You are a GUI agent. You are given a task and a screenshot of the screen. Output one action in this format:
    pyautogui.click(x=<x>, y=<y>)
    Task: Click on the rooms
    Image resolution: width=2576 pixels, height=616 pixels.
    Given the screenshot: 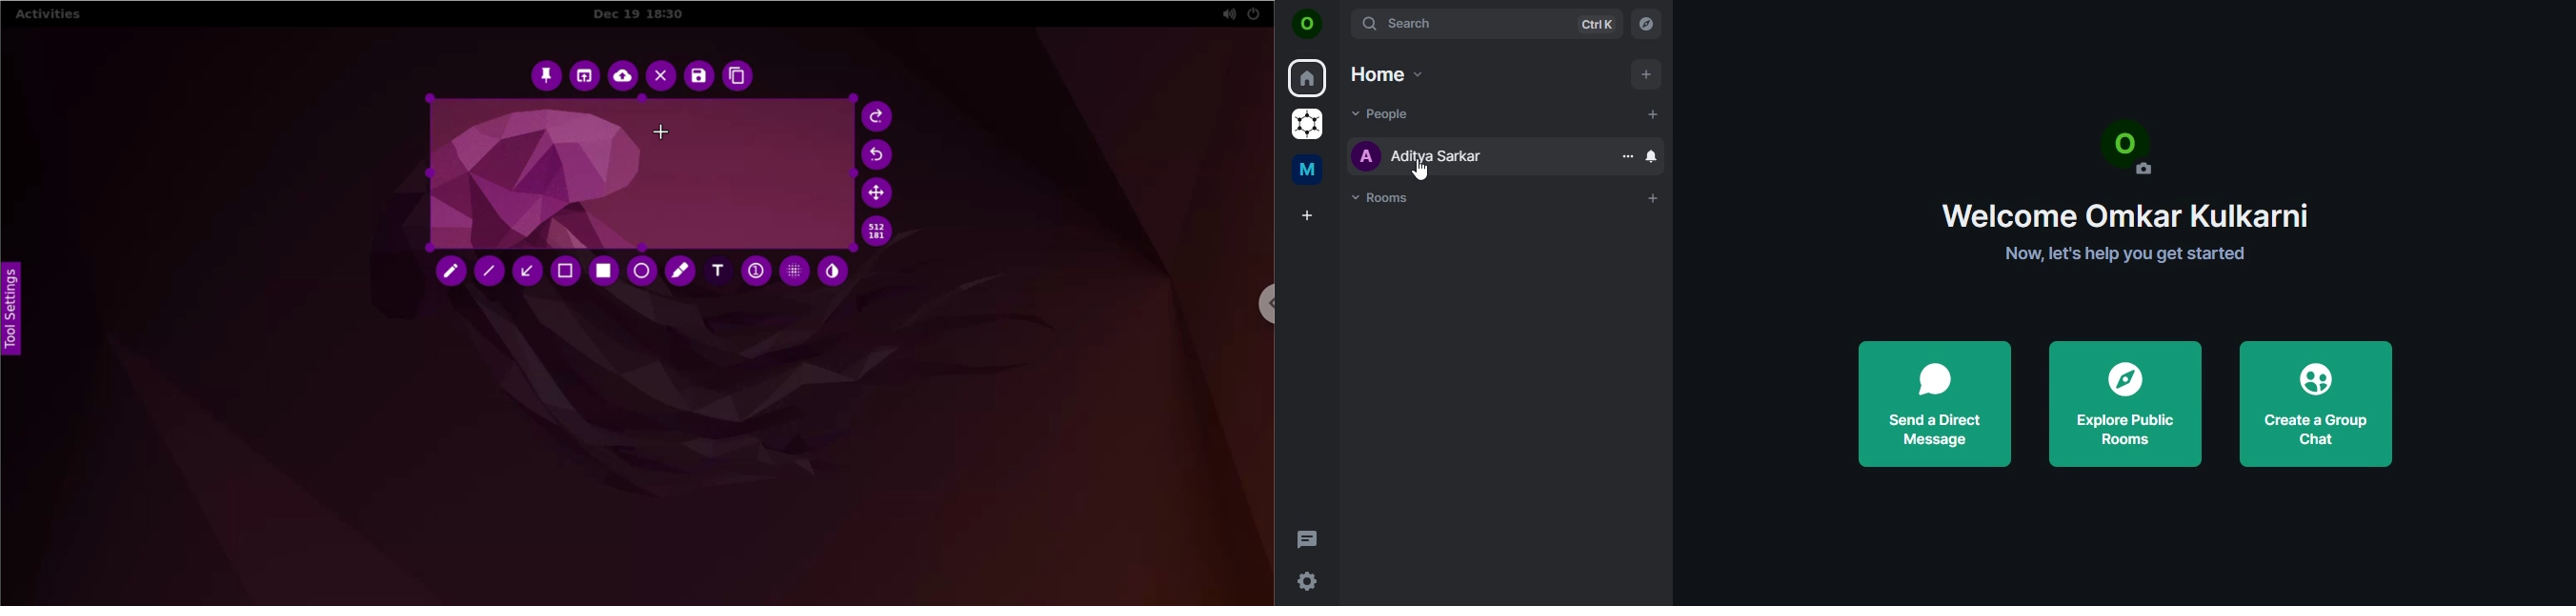 What is the action you would take?
    pyautogui.click(x=1389, y=199)
    